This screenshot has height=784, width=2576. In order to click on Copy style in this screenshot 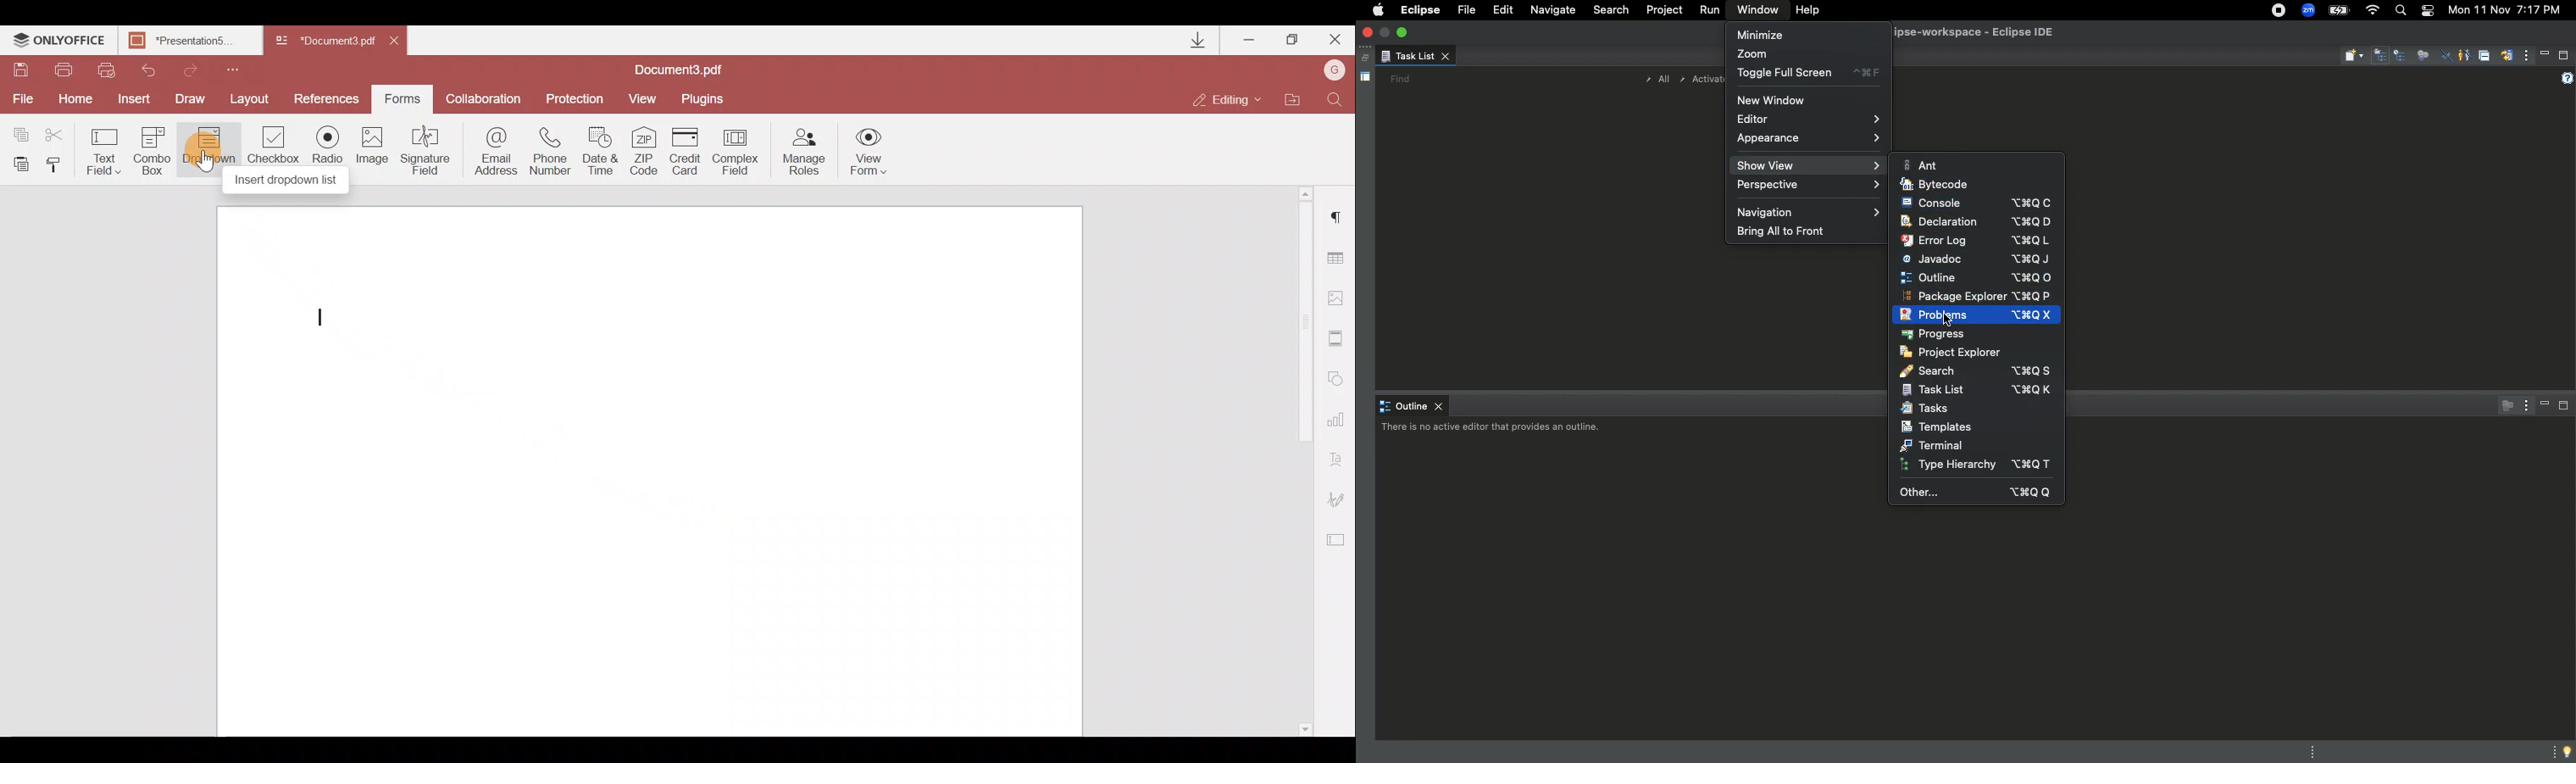, I will do `click(59, 168)`.